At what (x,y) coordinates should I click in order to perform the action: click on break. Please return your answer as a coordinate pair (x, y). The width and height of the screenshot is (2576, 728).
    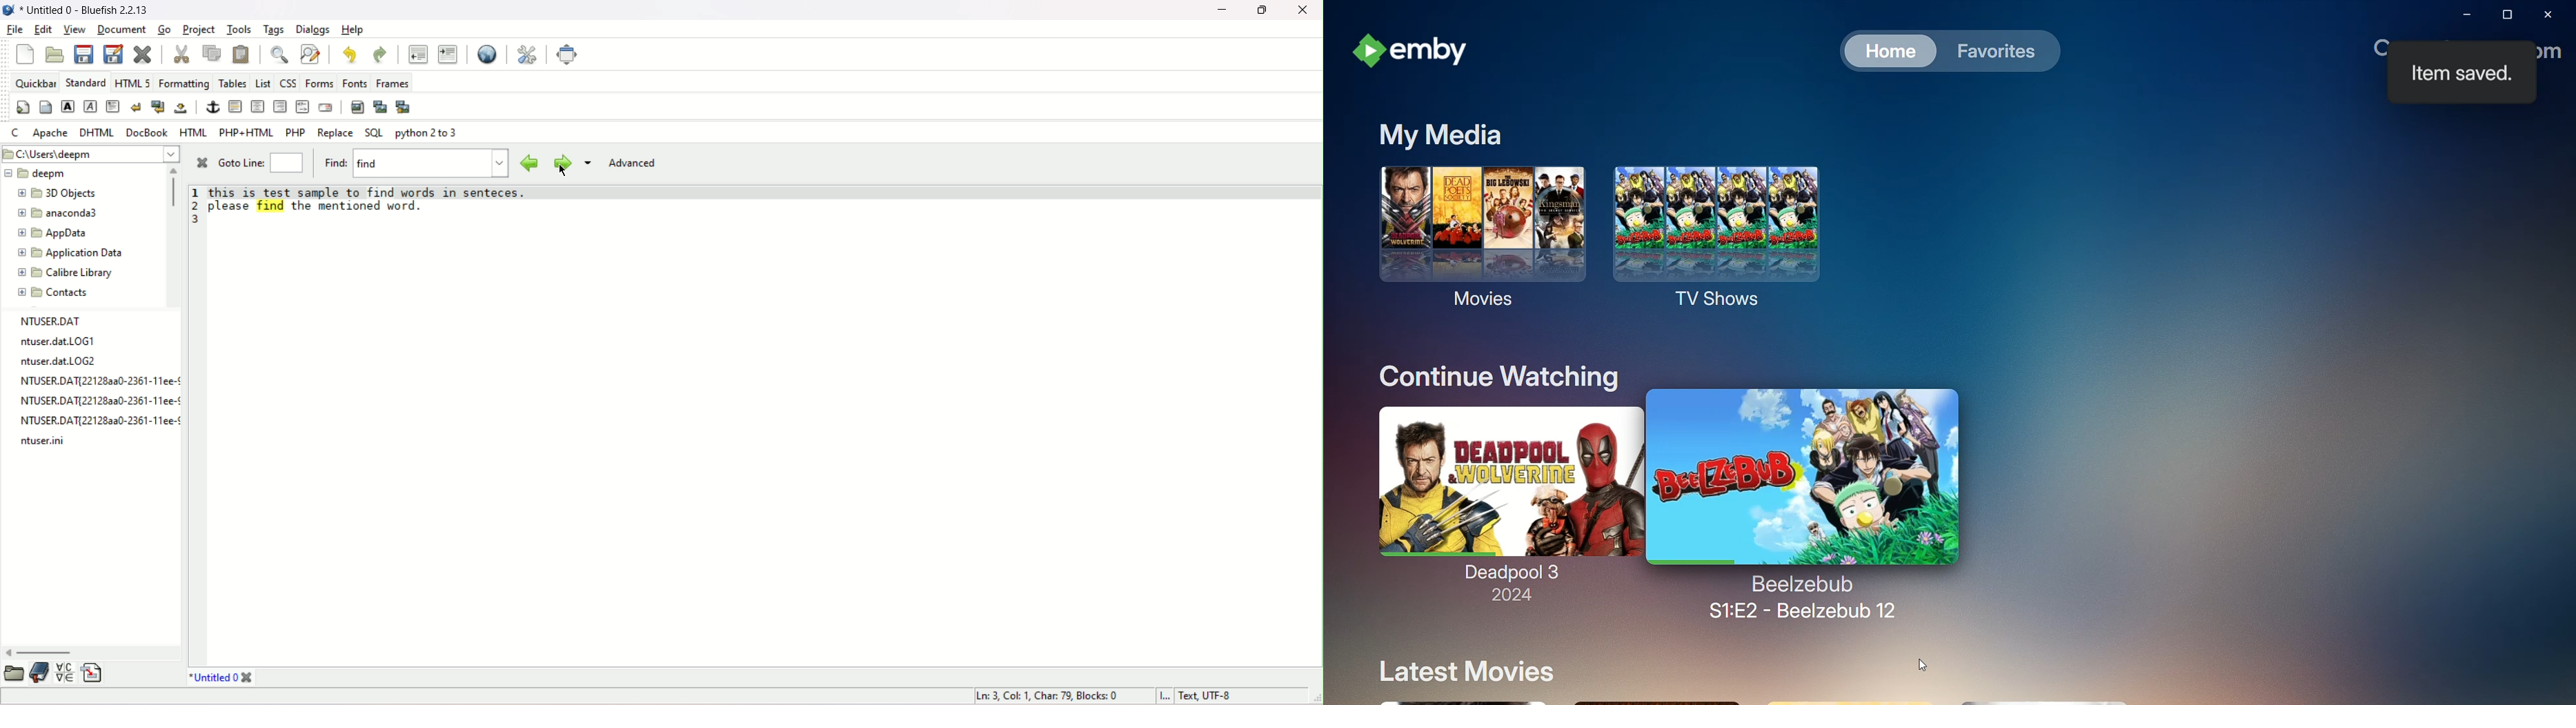
    Looking at the image, I should click on (137, 106).